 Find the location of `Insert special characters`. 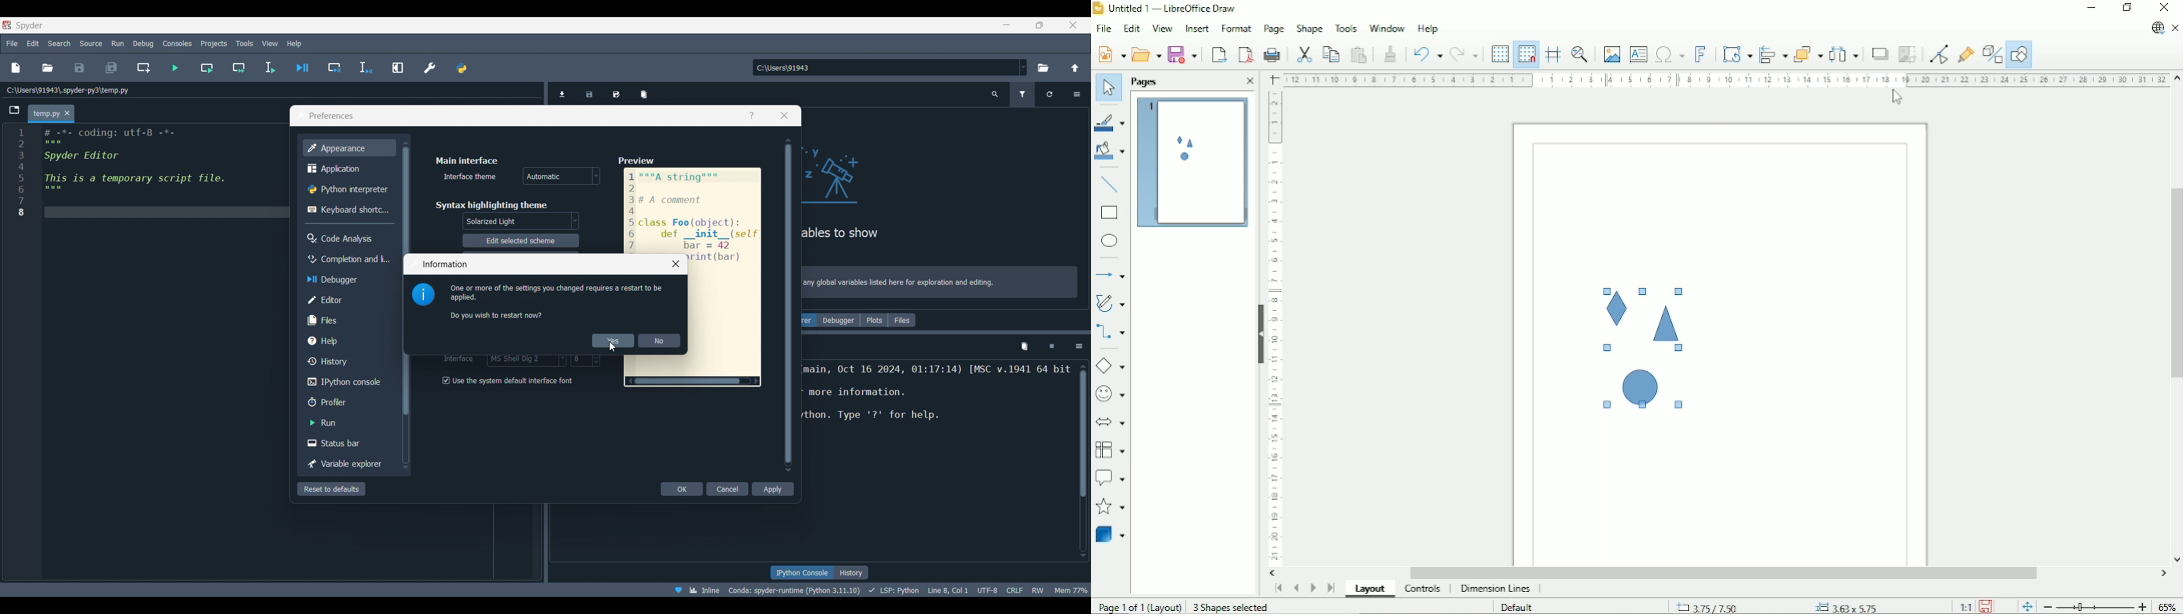

Insert special characters is located at coordinates (1669, 54).